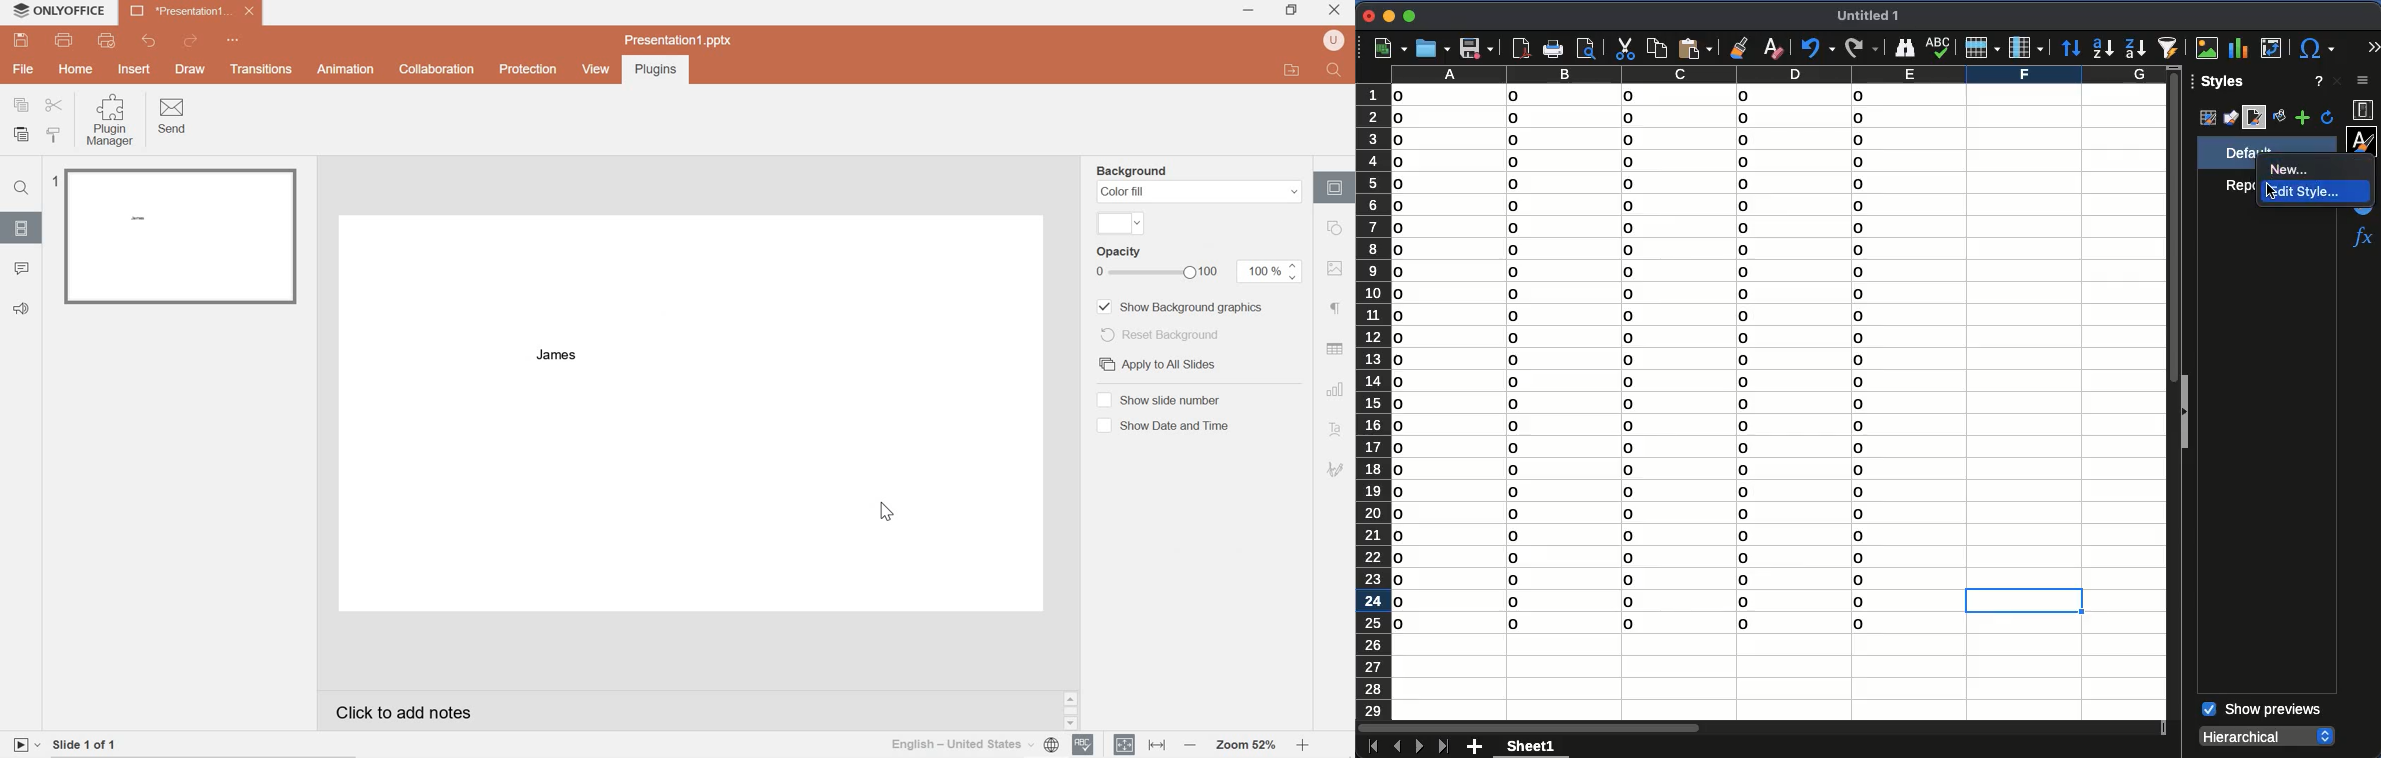 This screenshot has height=784, width=2408. Describe the element at coordinates (261, 70) in the screenshot. I see `Transitions` at that location.